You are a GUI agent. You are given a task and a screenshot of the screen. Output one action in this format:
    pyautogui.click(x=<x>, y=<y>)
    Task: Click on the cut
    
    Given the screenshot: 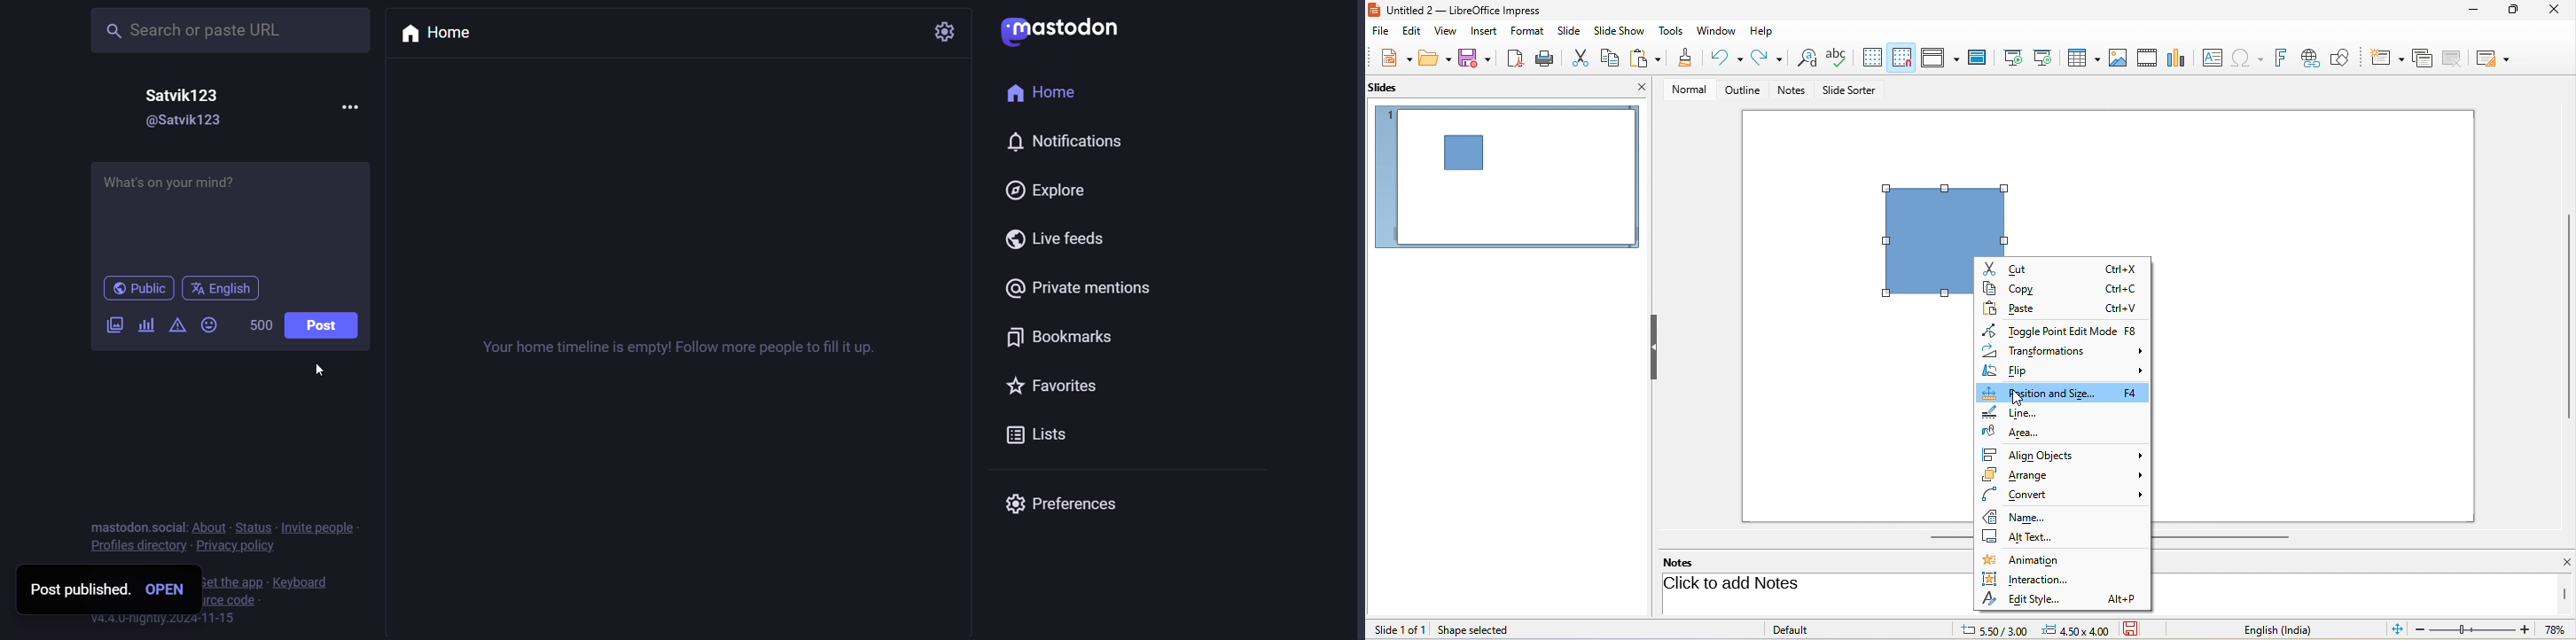 What is the action you would take?
    pyautogui.click(x=2059, y=269)
    